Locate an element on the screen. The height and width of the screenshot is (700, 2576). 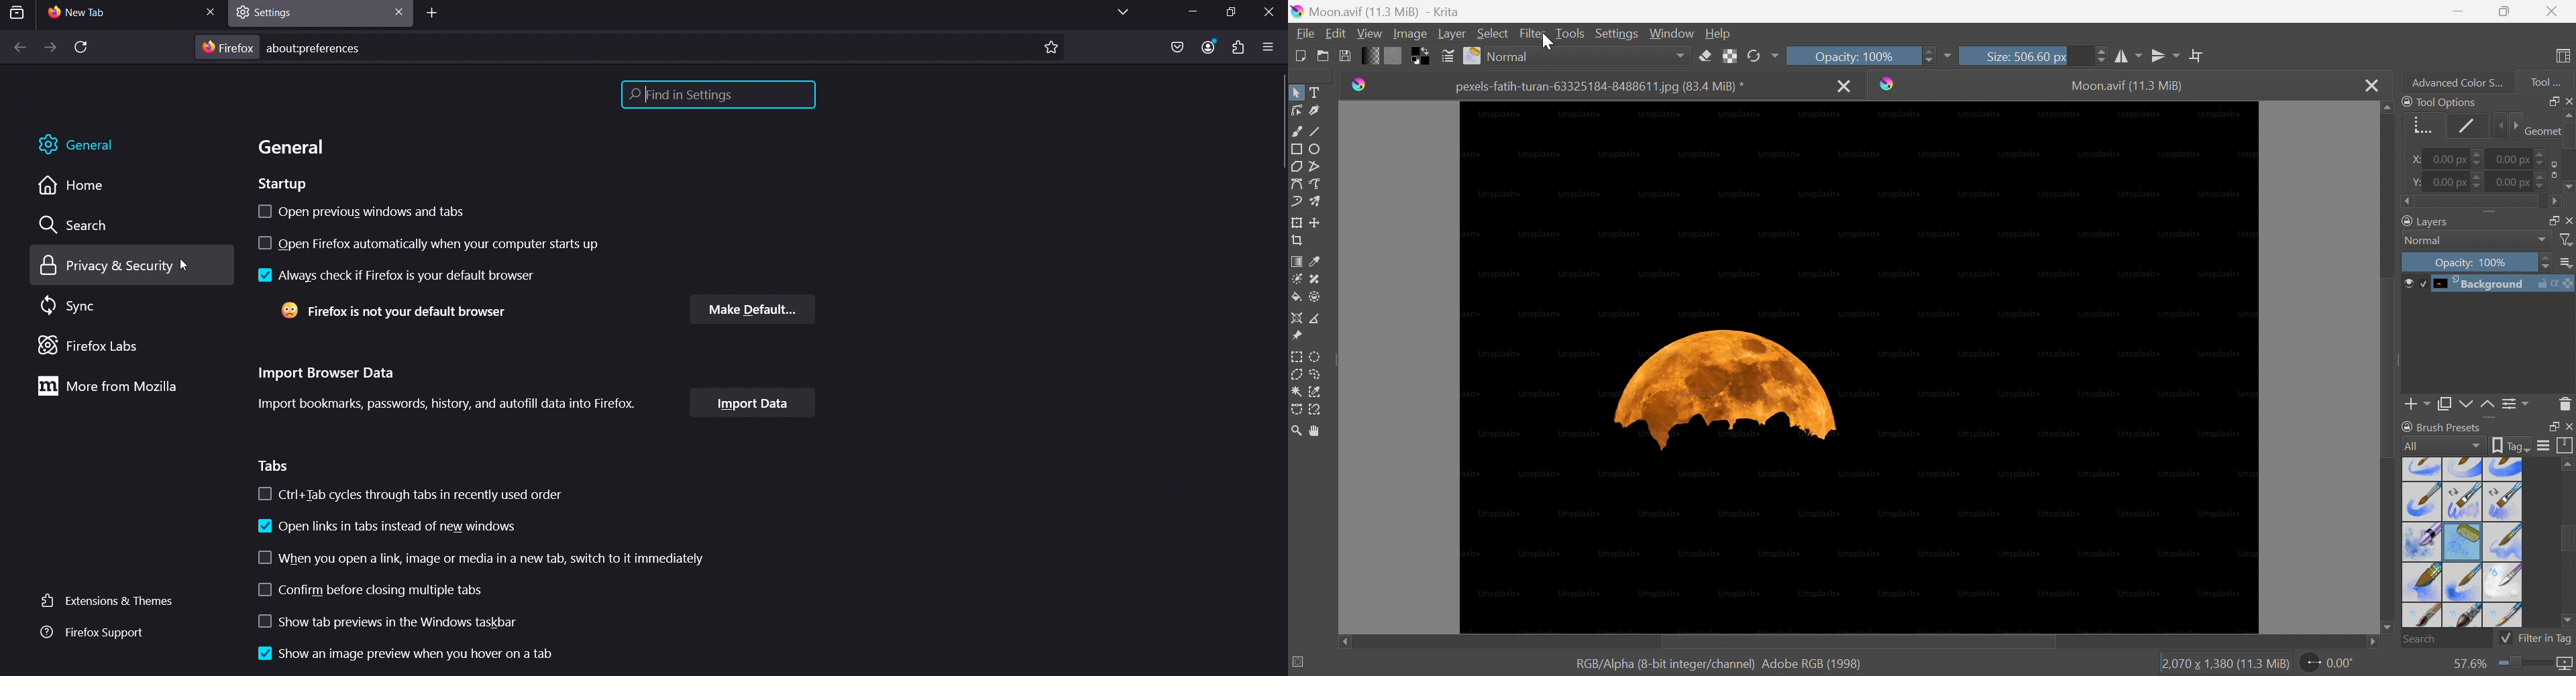
Advanced color is located at coordinates (2463, 81).